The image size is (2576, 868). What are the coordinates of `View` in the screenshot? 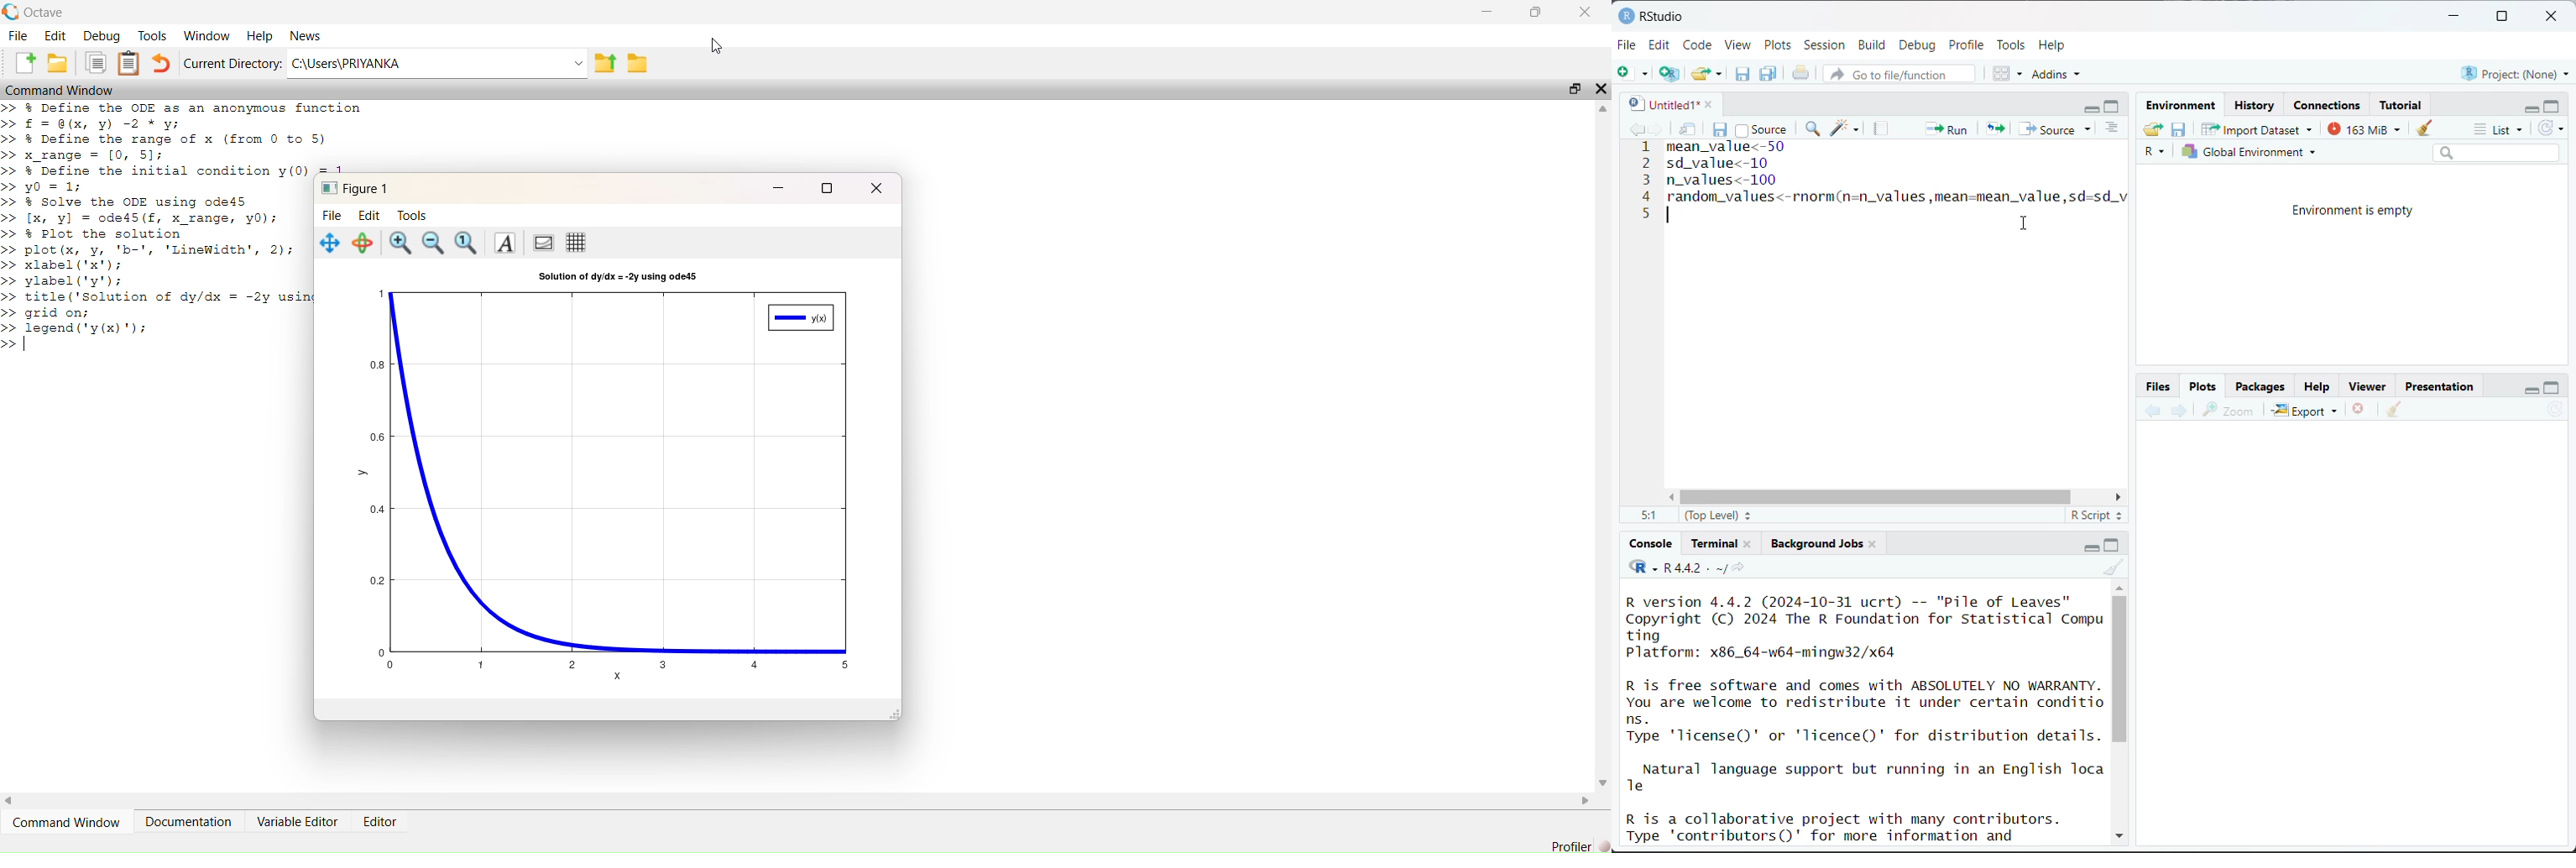 It's located at (1738, 46).